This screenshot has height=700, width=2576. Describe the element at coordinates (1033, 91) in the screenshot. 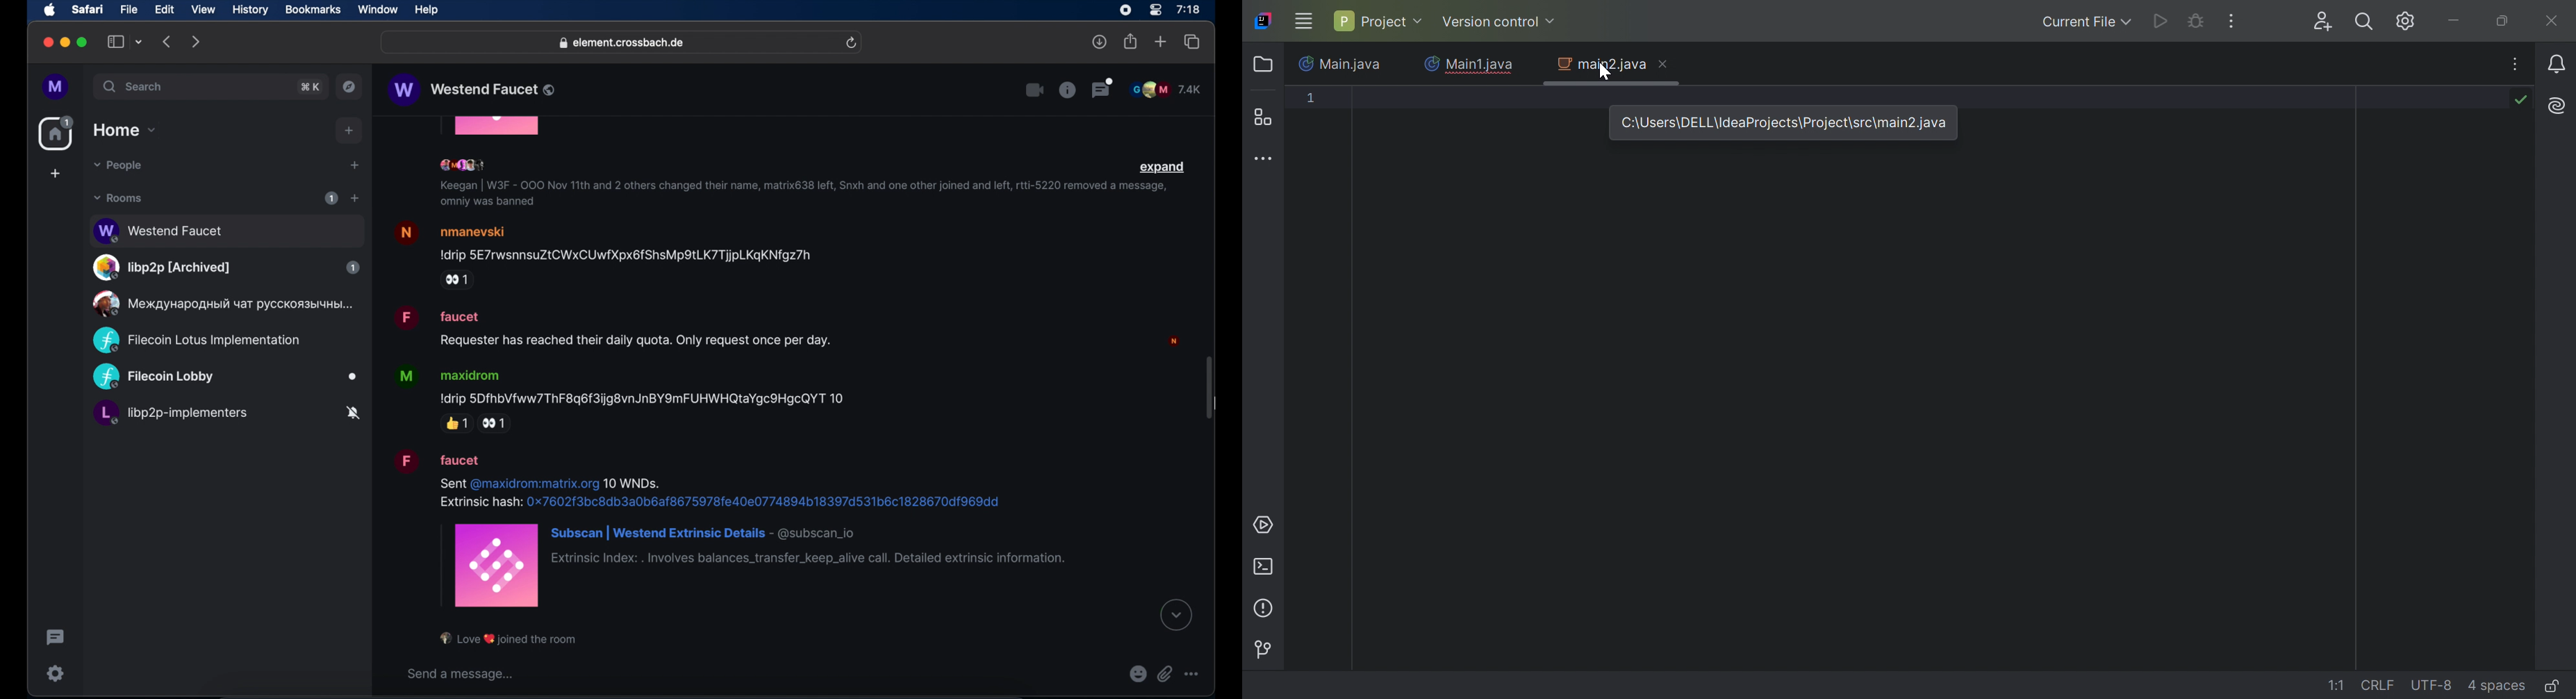

I see `video call` at that location.